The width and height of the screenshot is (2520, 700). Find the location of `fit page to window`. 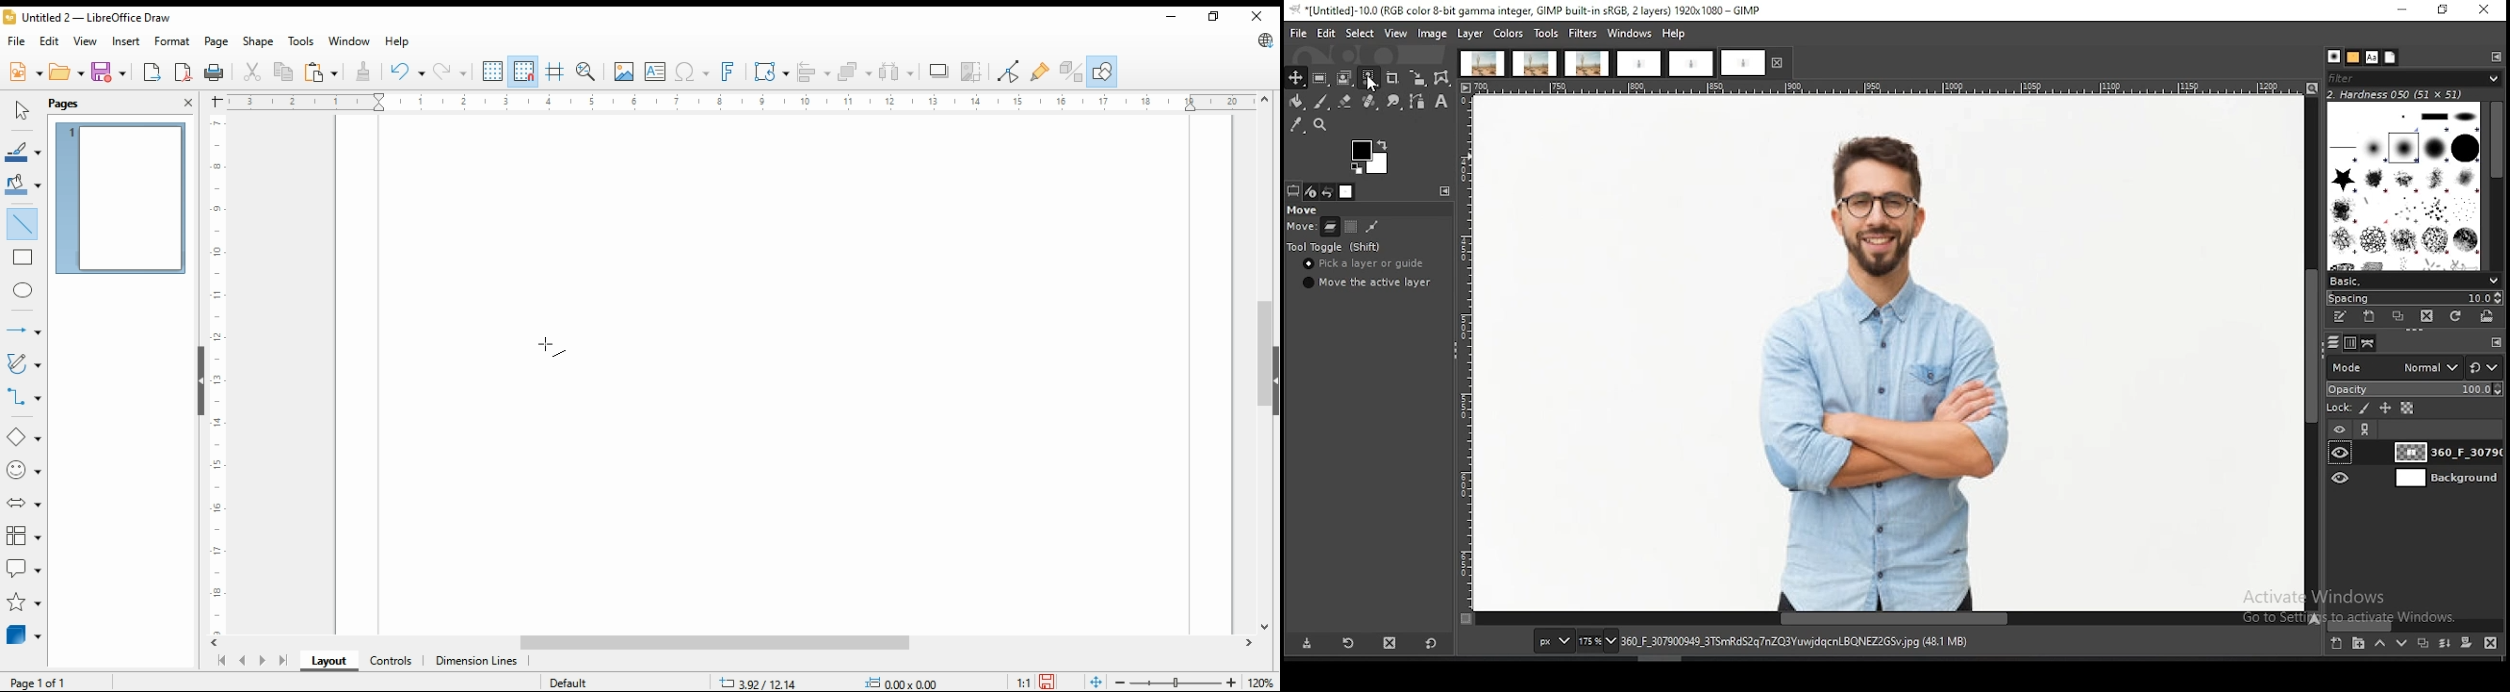

fit page to window is located at coordinates (1096, 683).